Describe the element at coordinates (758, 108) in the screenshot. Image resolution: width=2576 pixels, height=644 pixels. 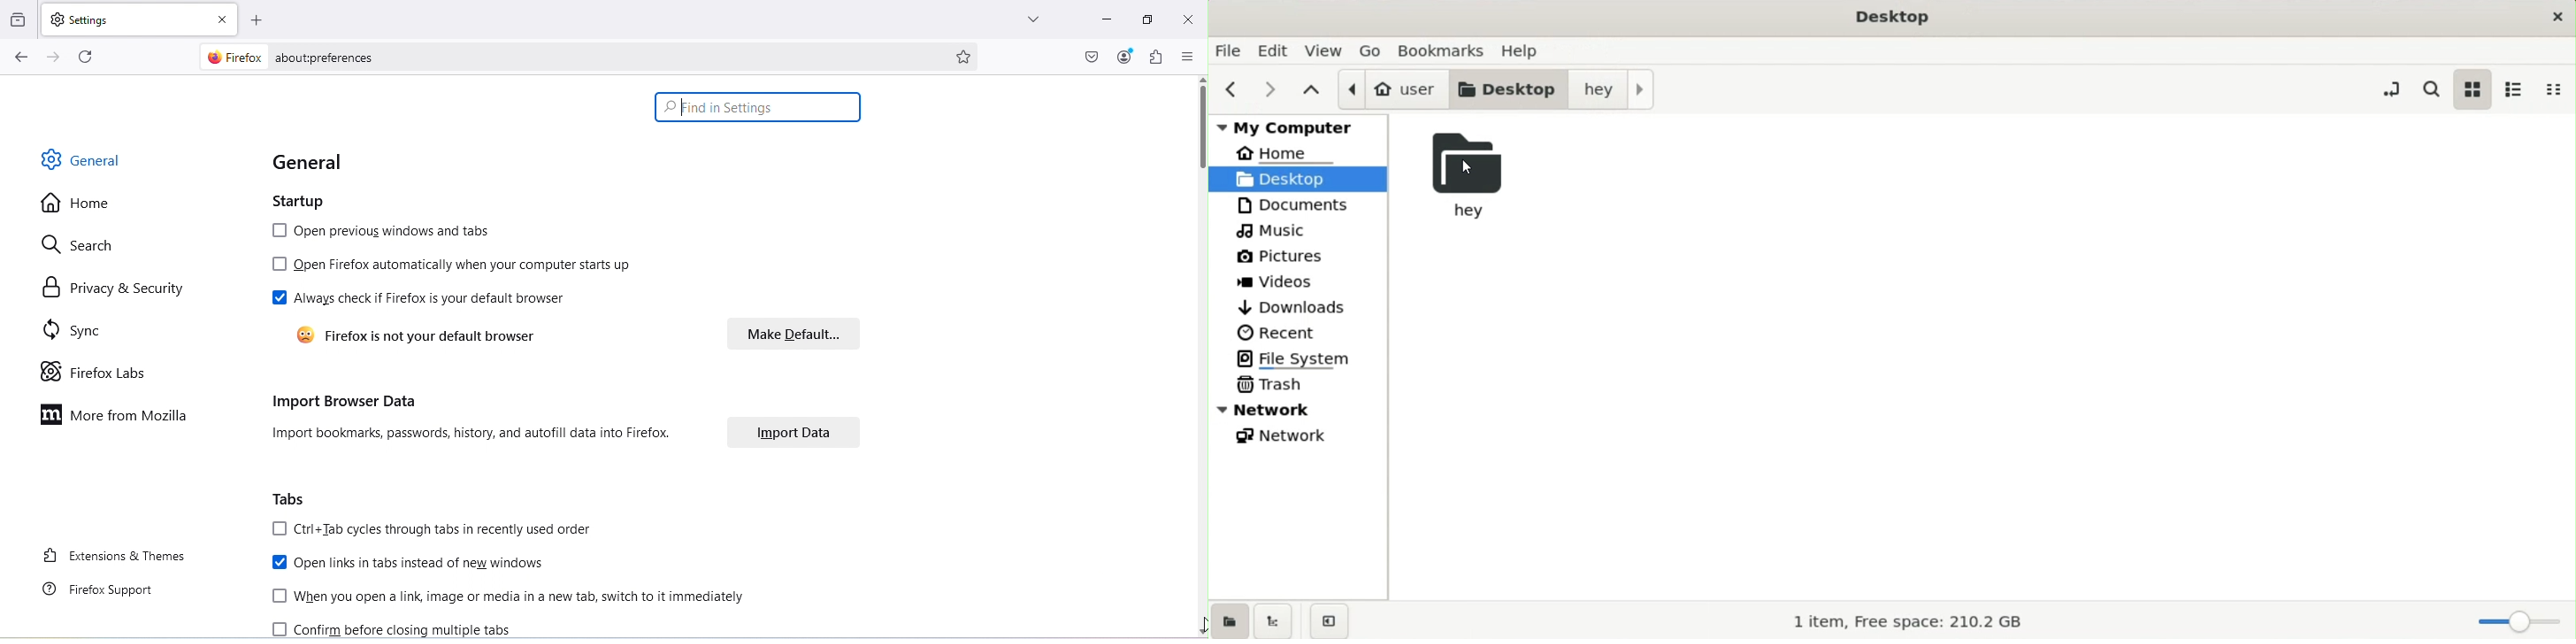
I see `Search bar` at that location.